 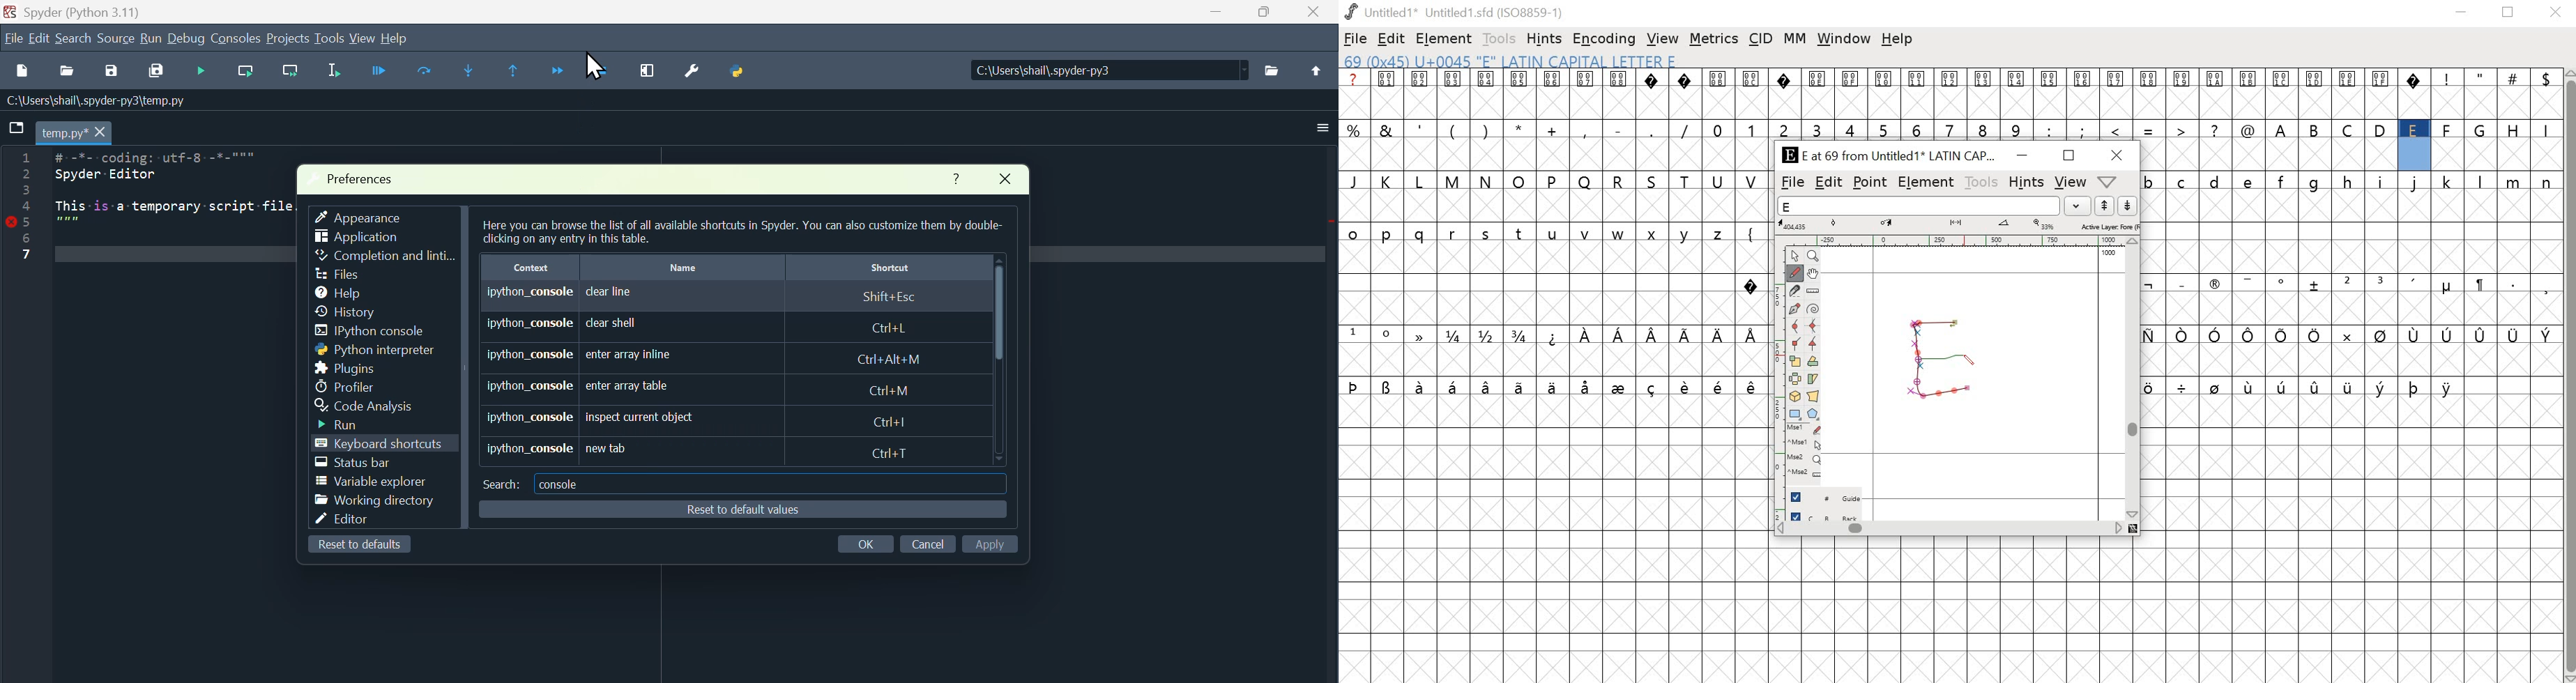 What do you see at coordinates (1545, 39) in the screenshot?
I see `hints` at bounding box center [1545, 39].